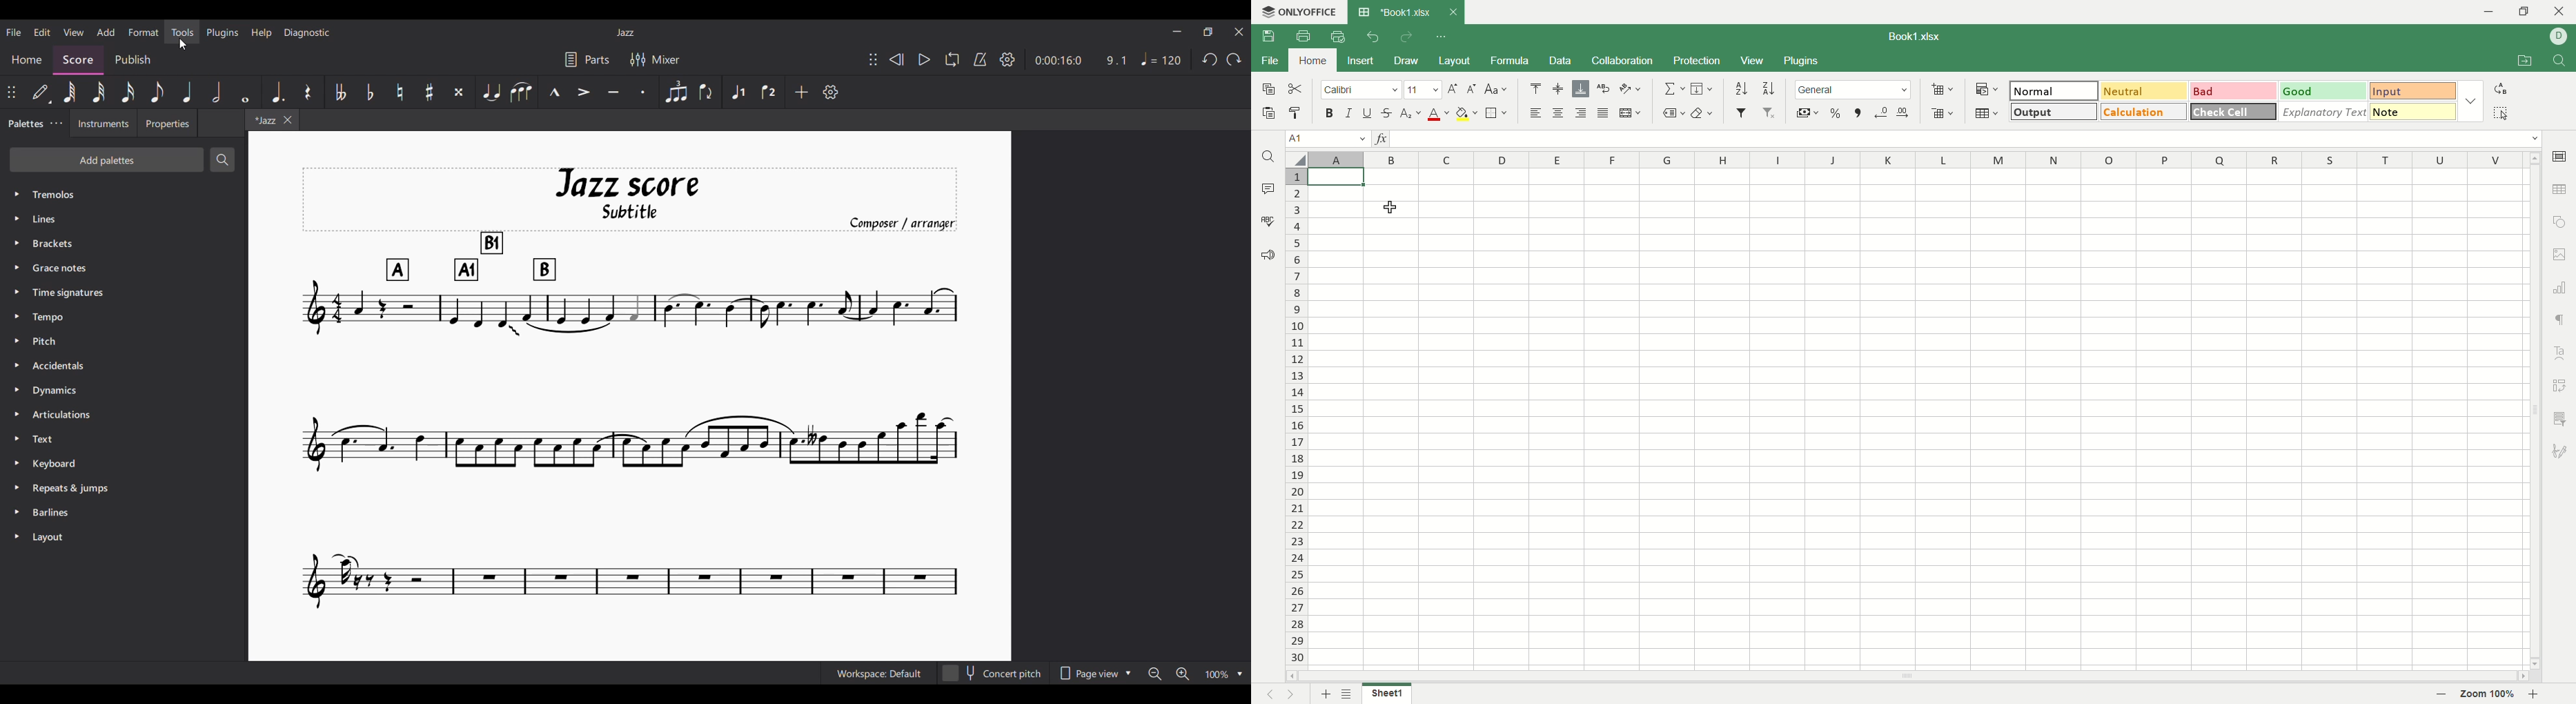 This screenshot has height=728, width=2576. I want to click on cell setting, so click(2560, 155).